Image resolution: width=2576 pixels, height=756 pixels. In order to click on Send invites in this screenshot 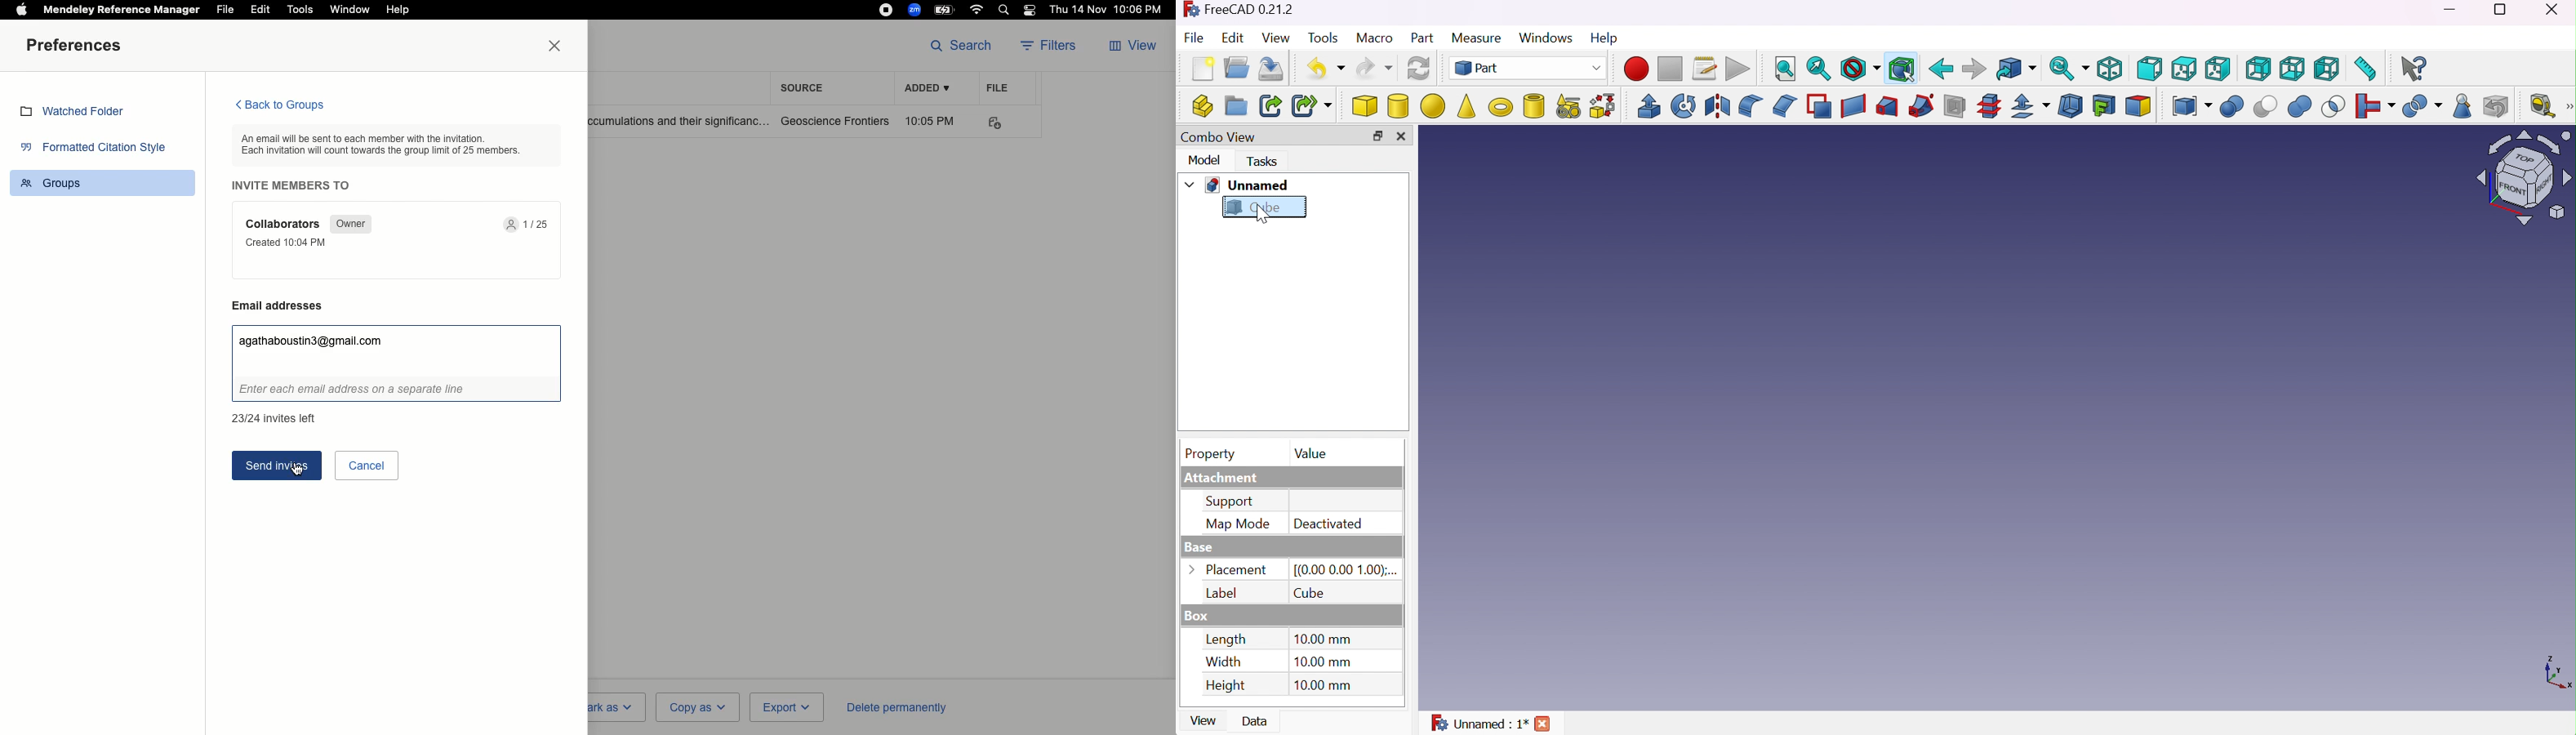, I will do `click(278, 465)`.